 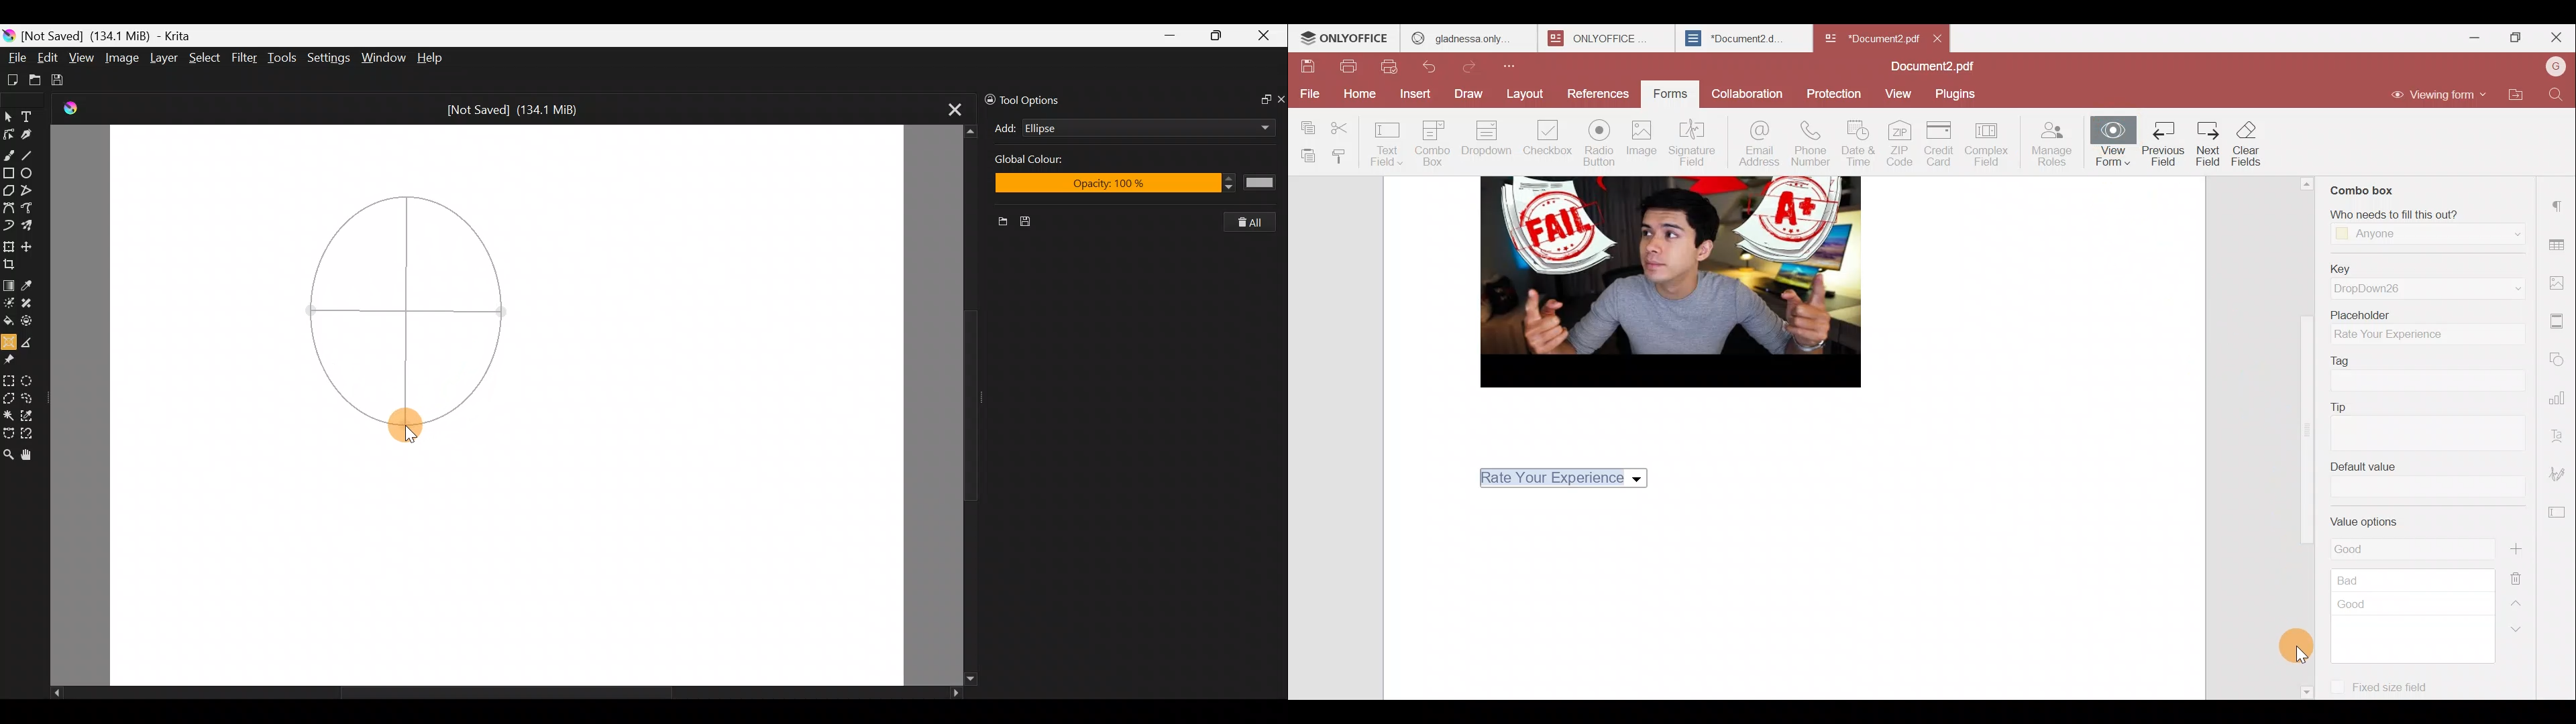 What do you see at coordinates (2512, 39) in the screenshot?
I see `Maximize` at bounding box center [2512, 39].